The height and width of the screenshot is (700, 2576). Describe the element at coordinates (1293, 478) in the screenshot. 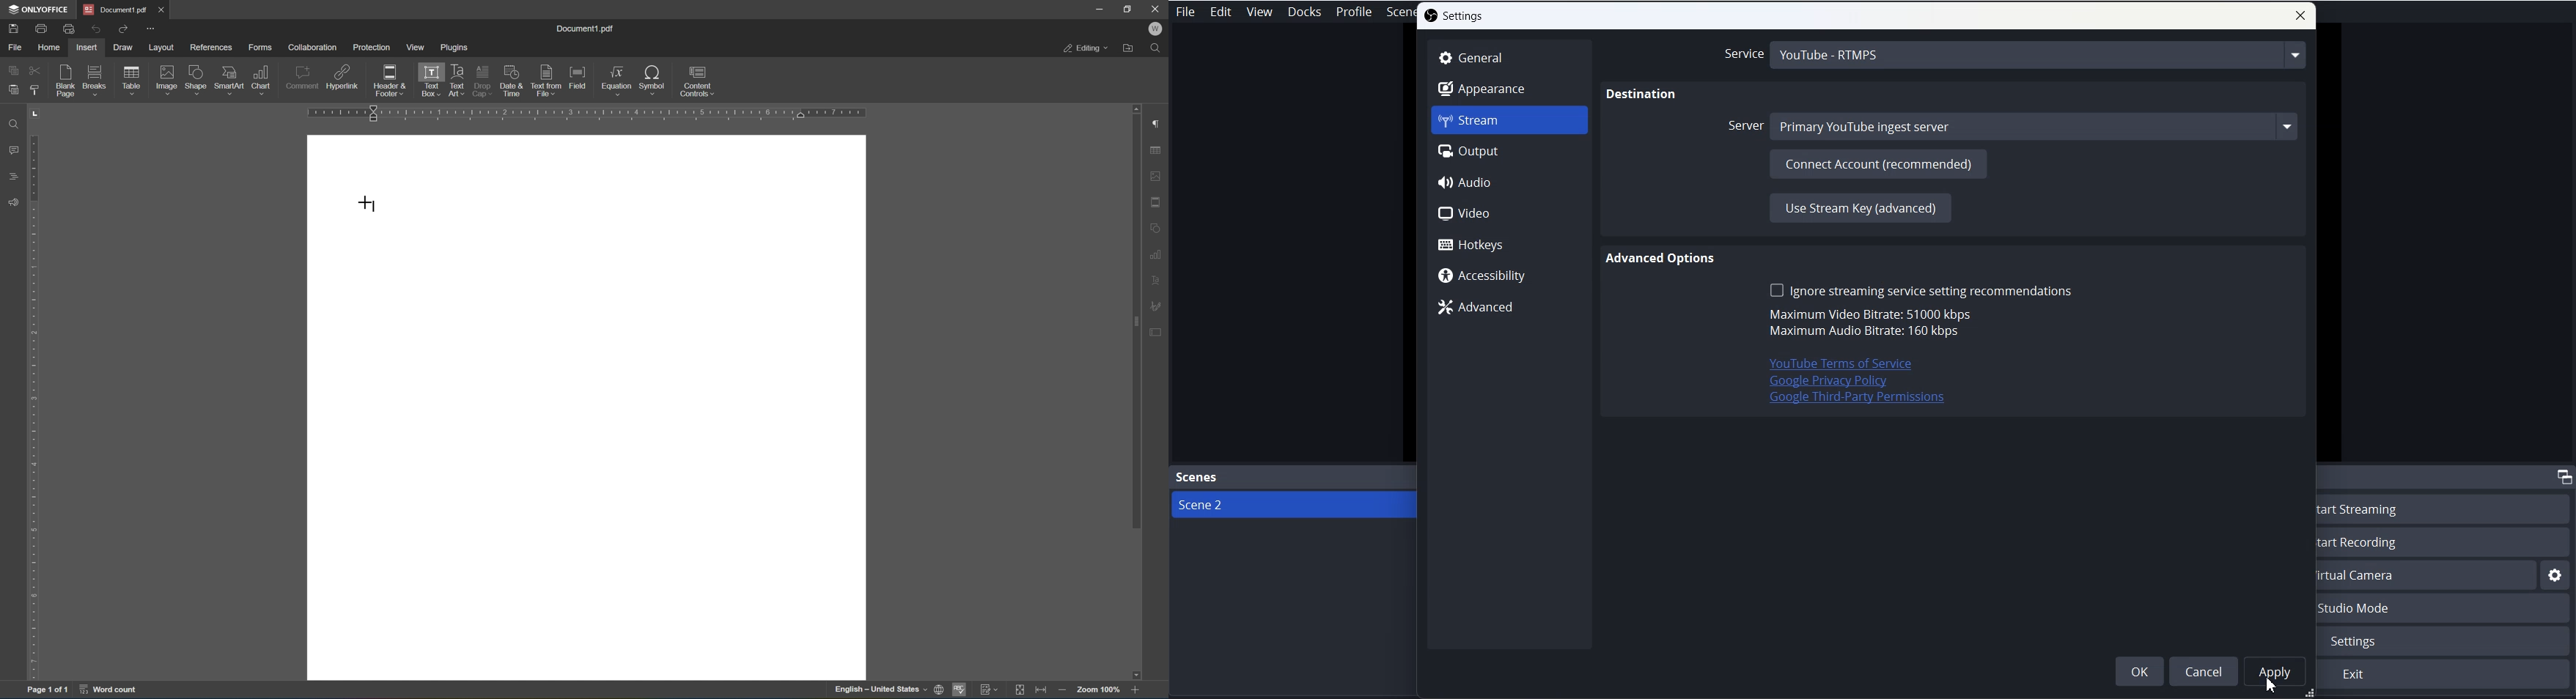

I see `Scenes` at that location.